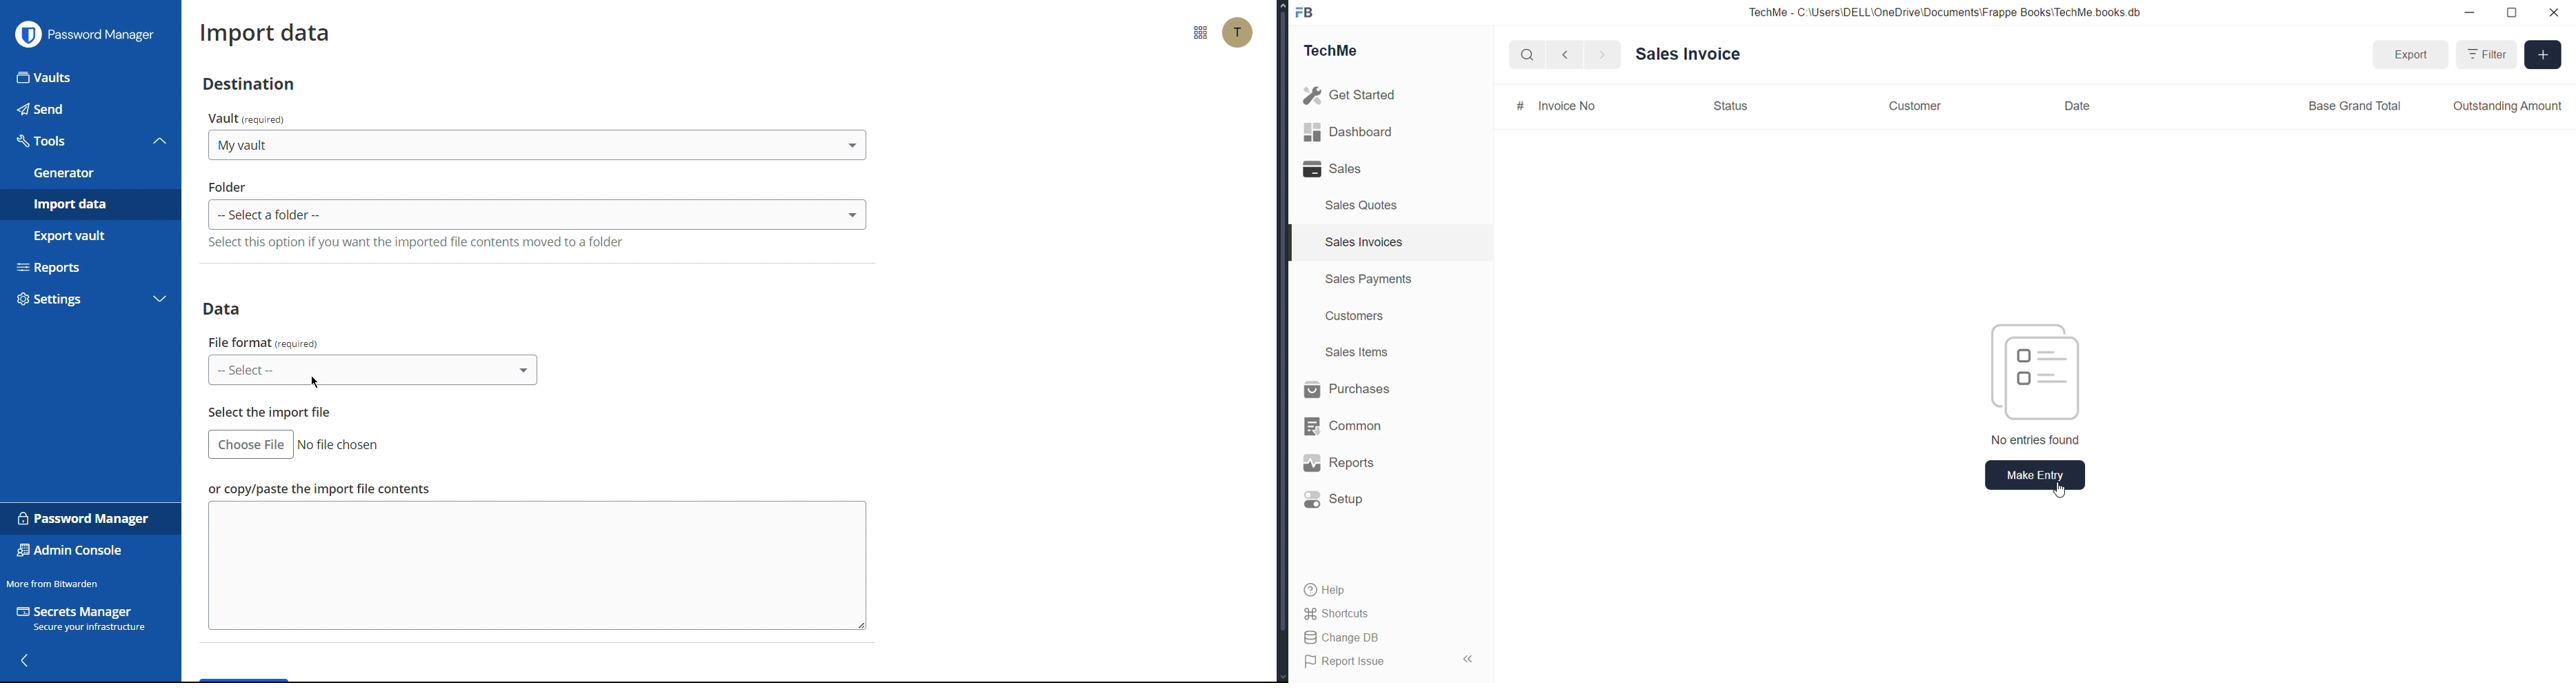  I want to click on Sales, so click(1333, 168).